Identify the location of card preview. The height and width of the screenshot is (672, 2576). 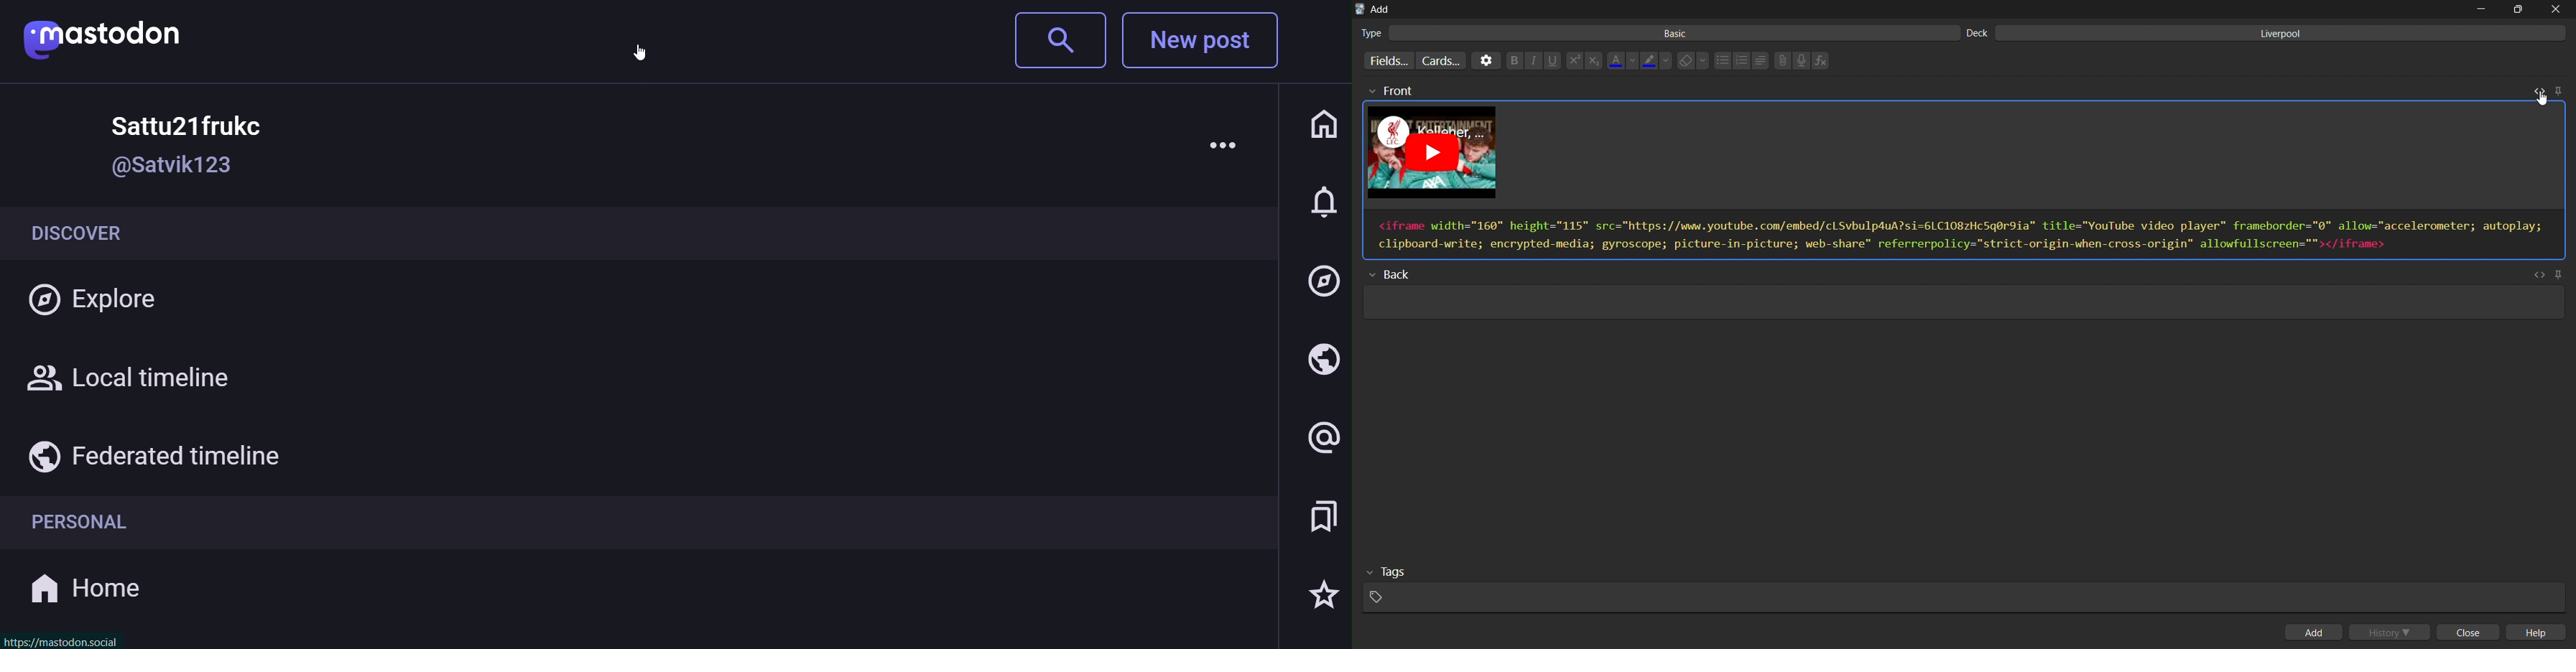
(1968, 157).